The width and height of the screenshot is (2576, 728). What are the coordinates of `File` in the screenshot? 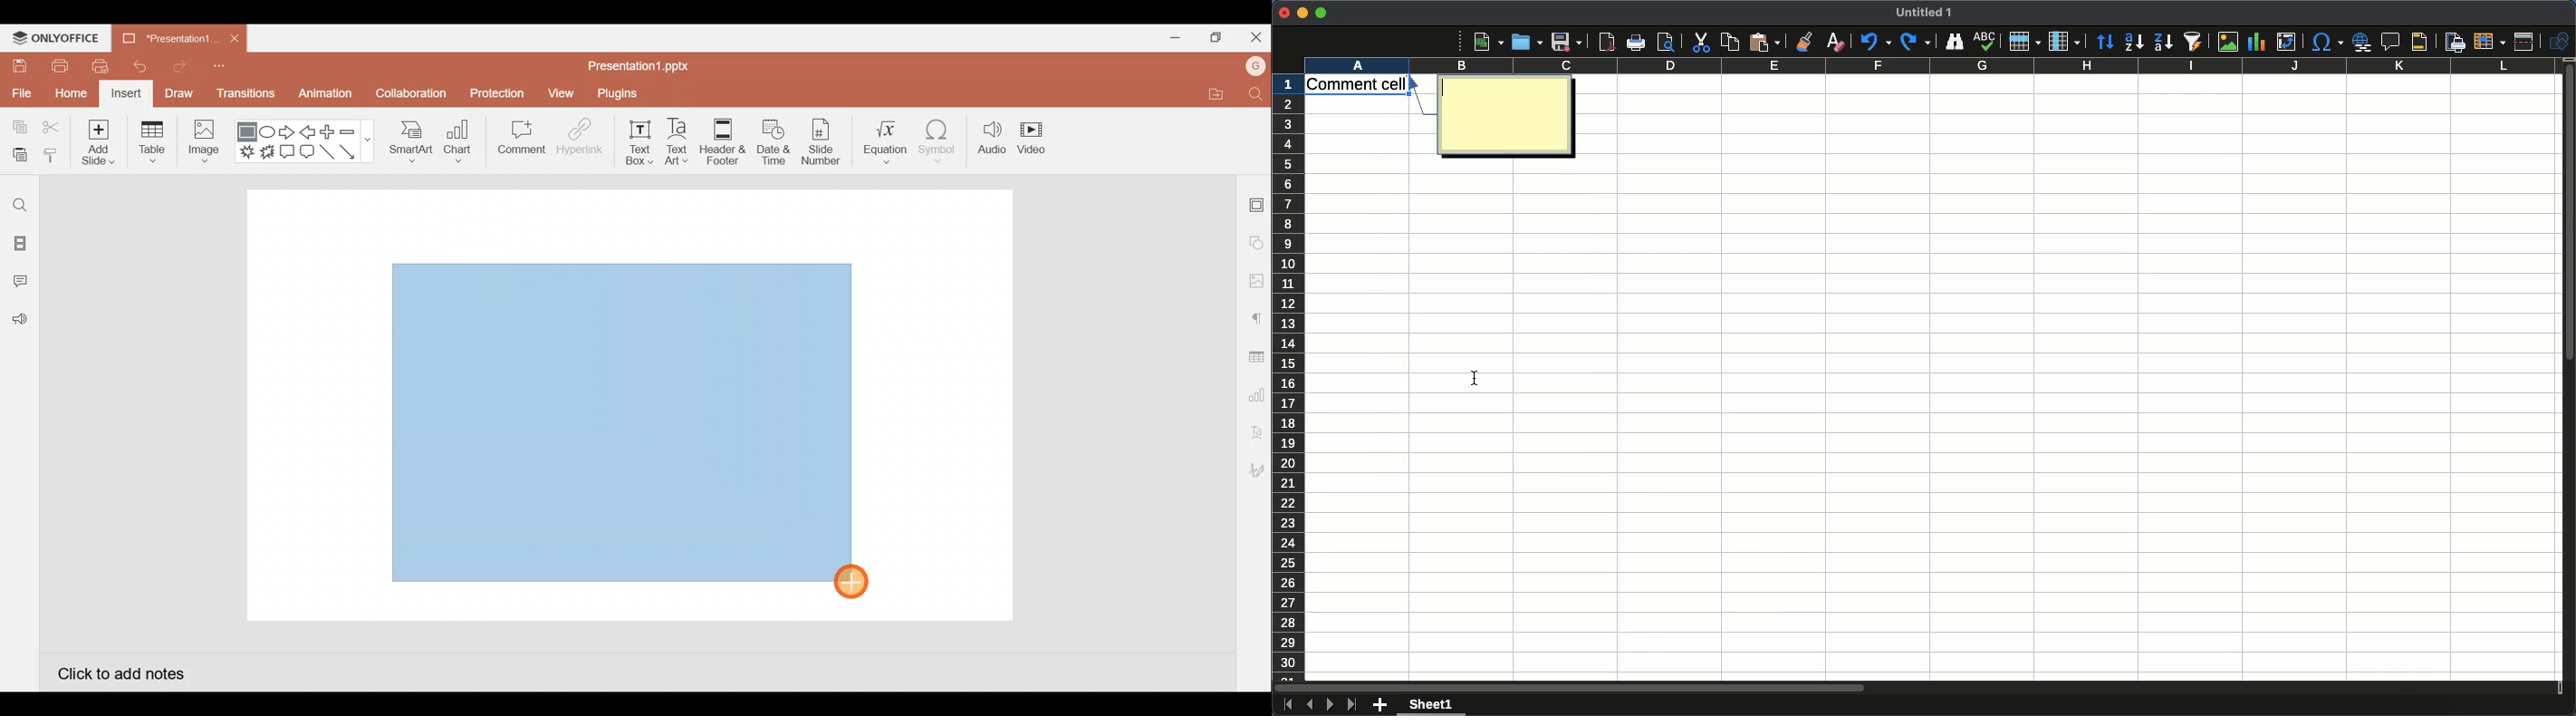 It's located at (20, 91).